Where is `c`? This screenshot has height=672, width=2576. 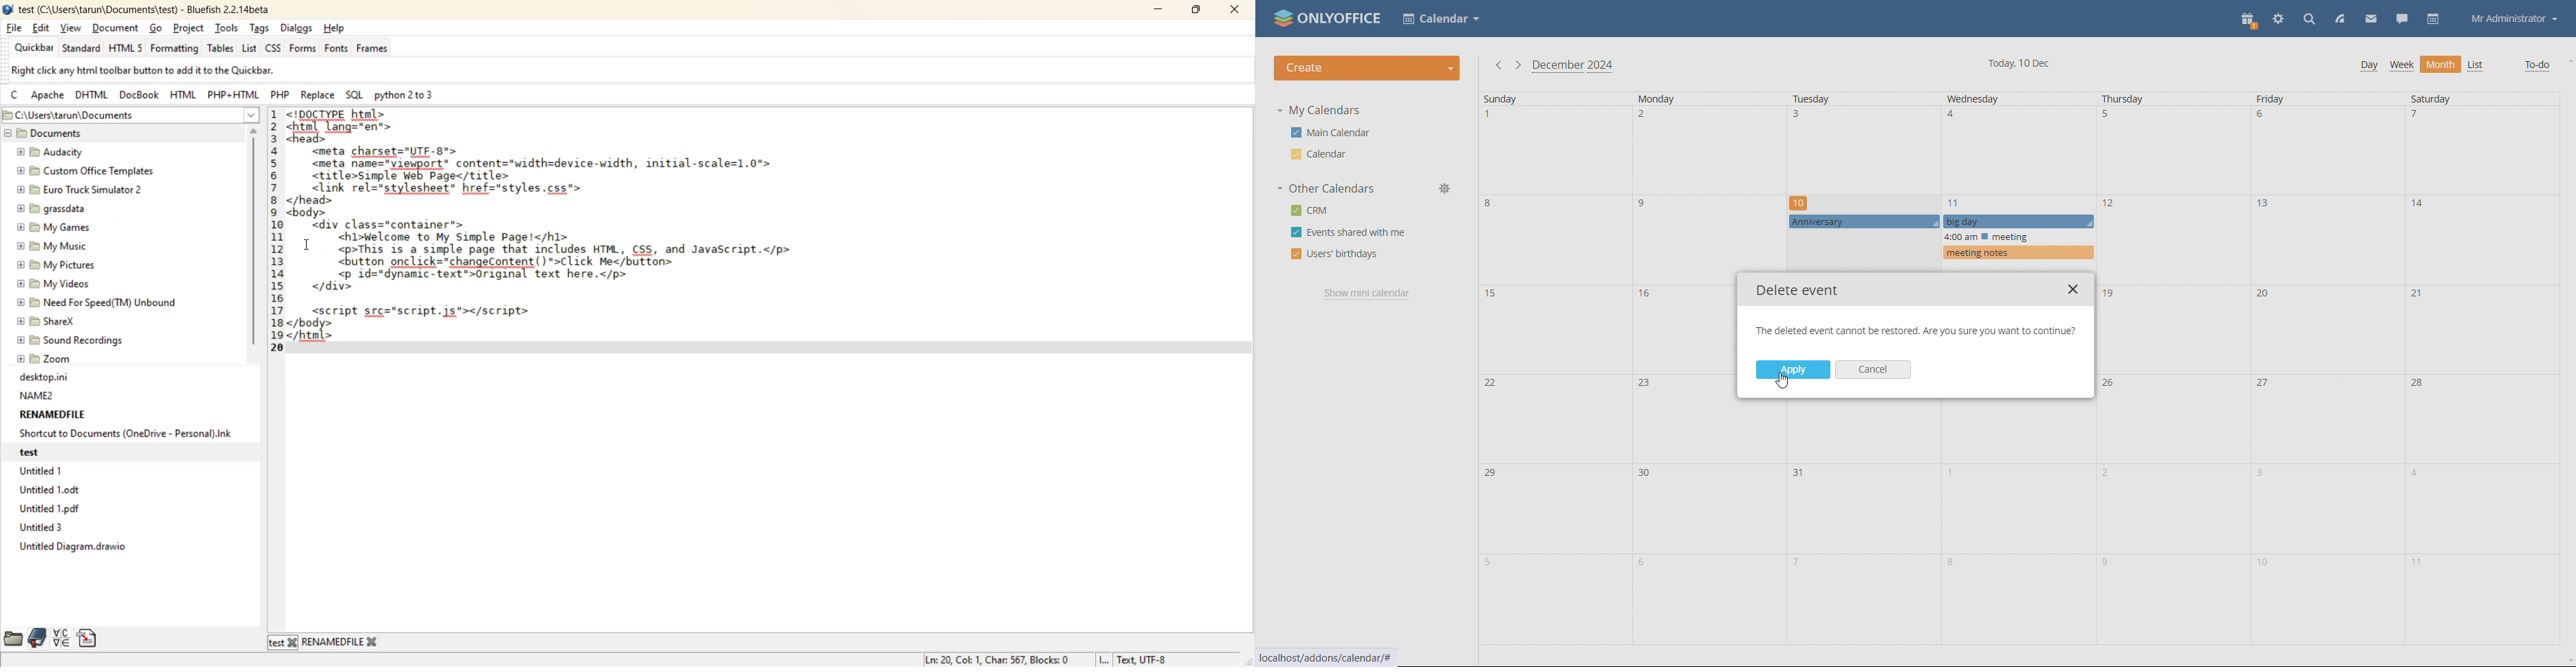
c is located at coordinates (13, 93).